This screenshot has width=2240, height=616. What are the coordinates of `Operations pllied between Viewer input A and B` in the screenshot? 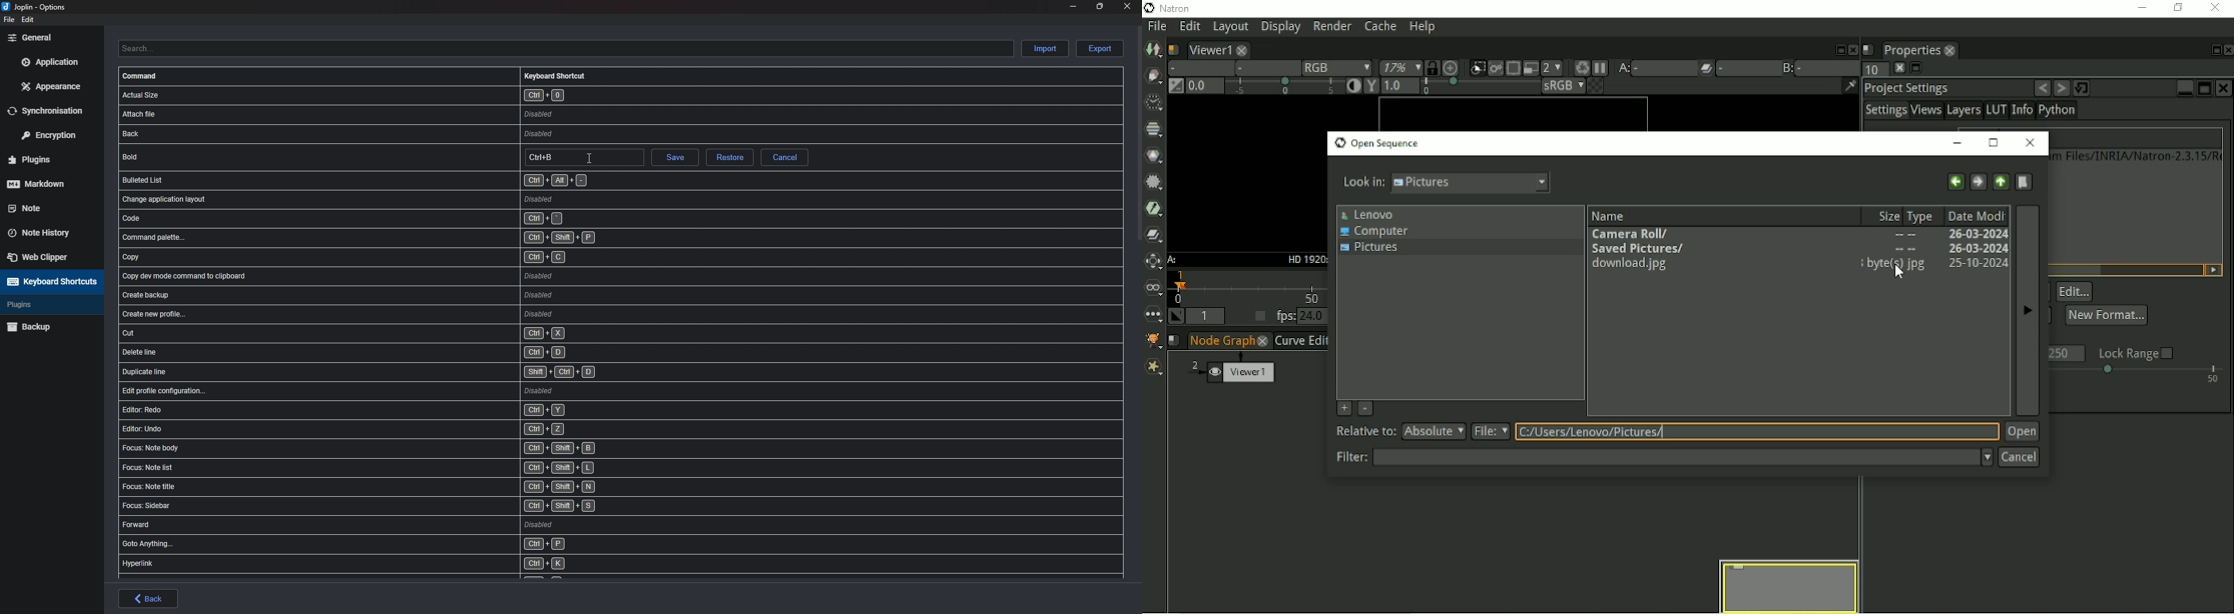 It's located at (1716, 68).